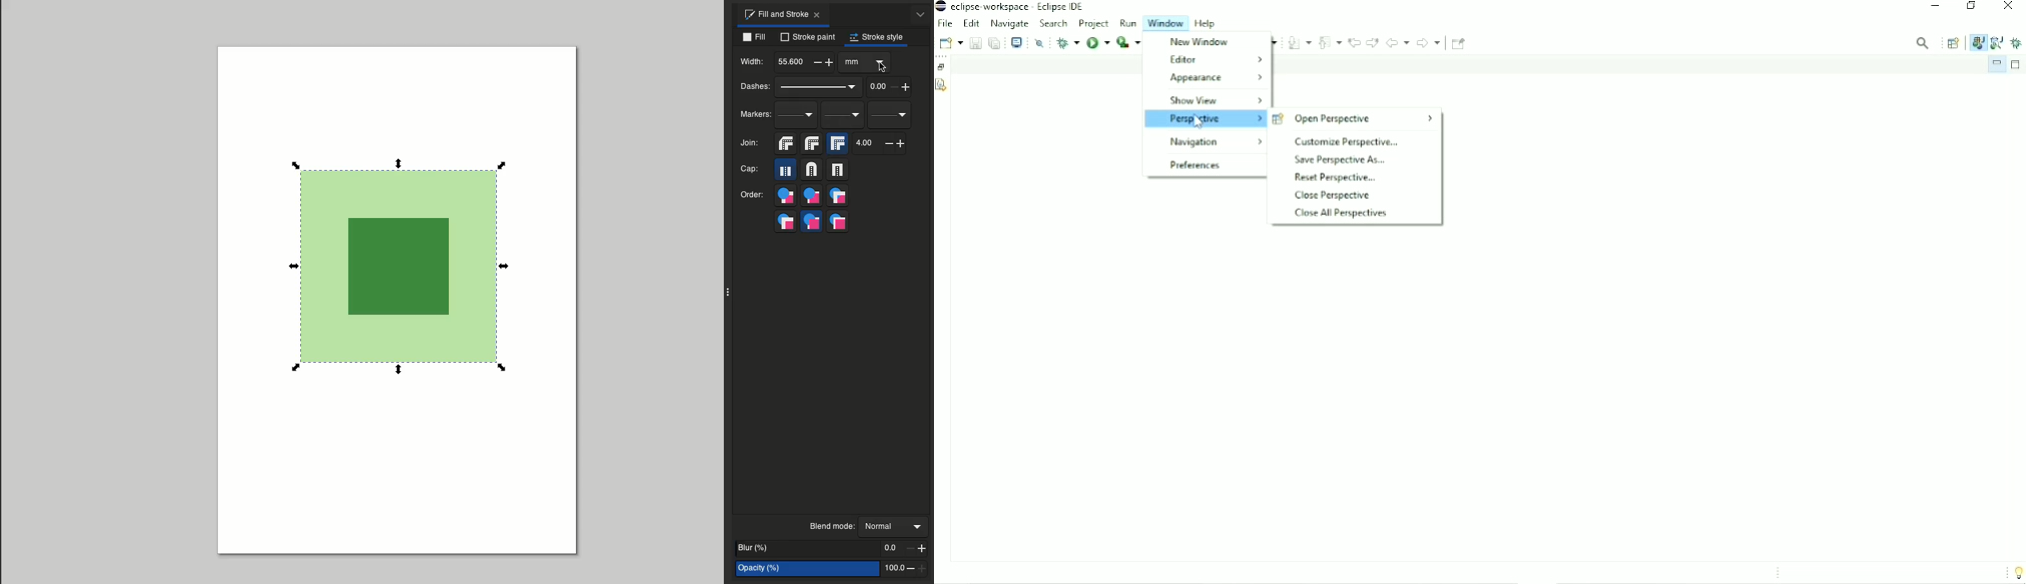 The width and height of the screenshot is (2044, 588). Describe the element at coordinates (1340, 160) in the screenshot. I see `Save Perspective As` at that location.